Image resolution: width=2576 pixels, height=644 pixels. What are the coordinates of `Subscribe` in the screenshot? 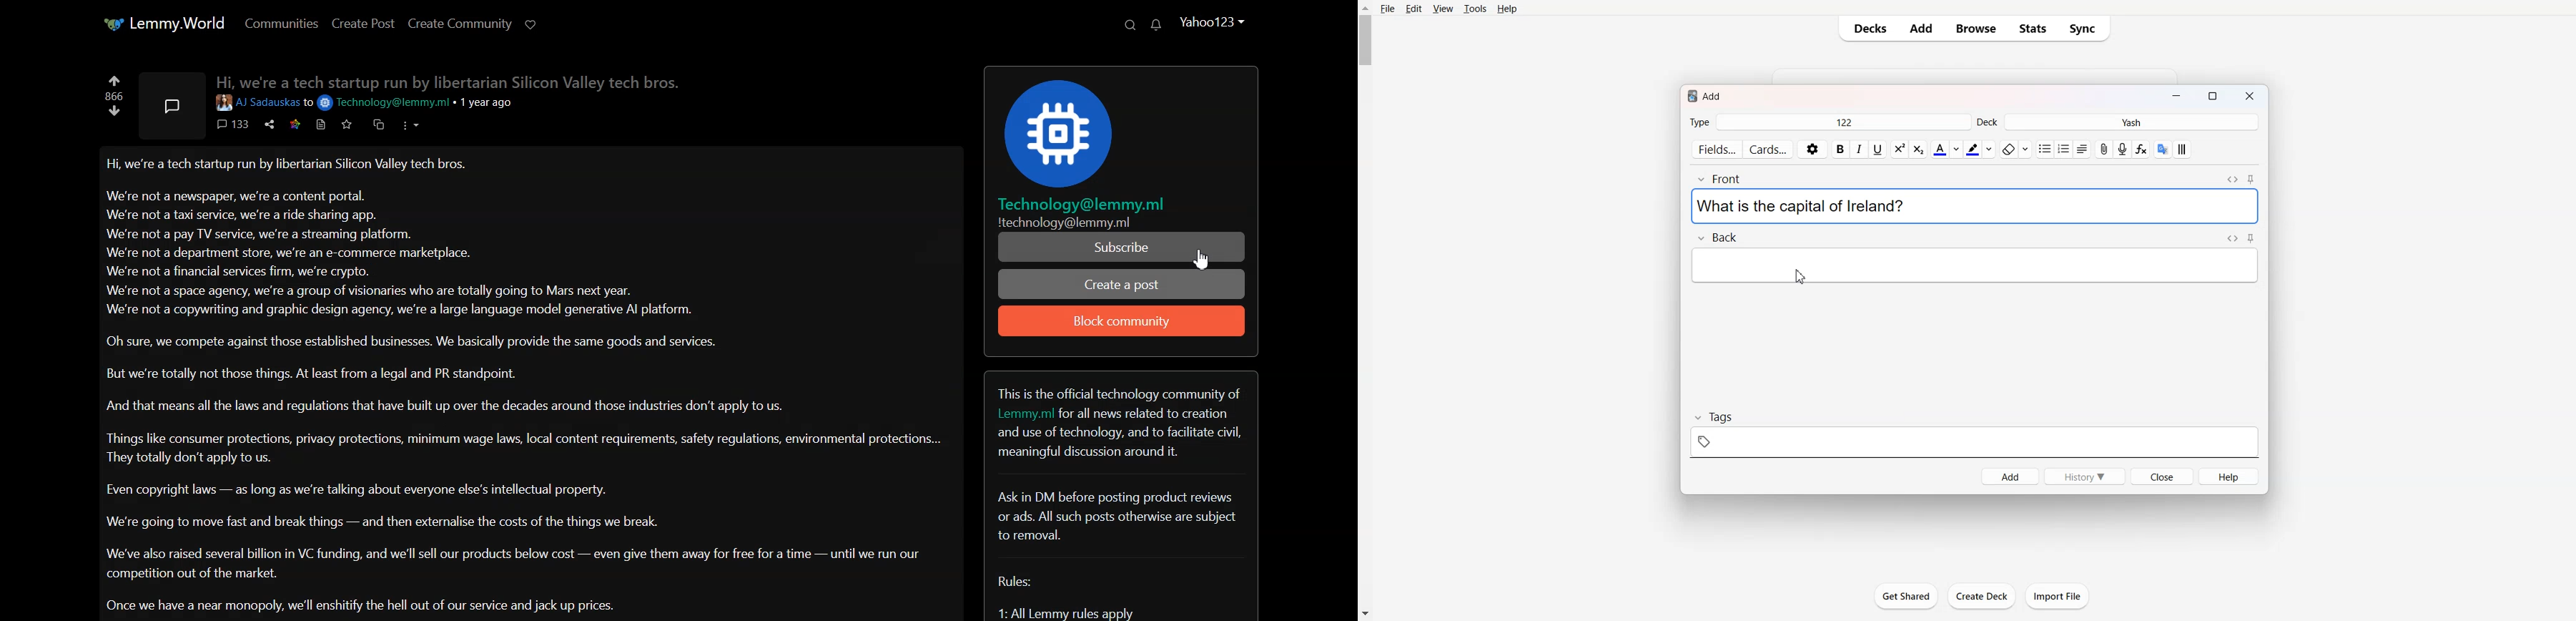 It's located at (1121, 249).